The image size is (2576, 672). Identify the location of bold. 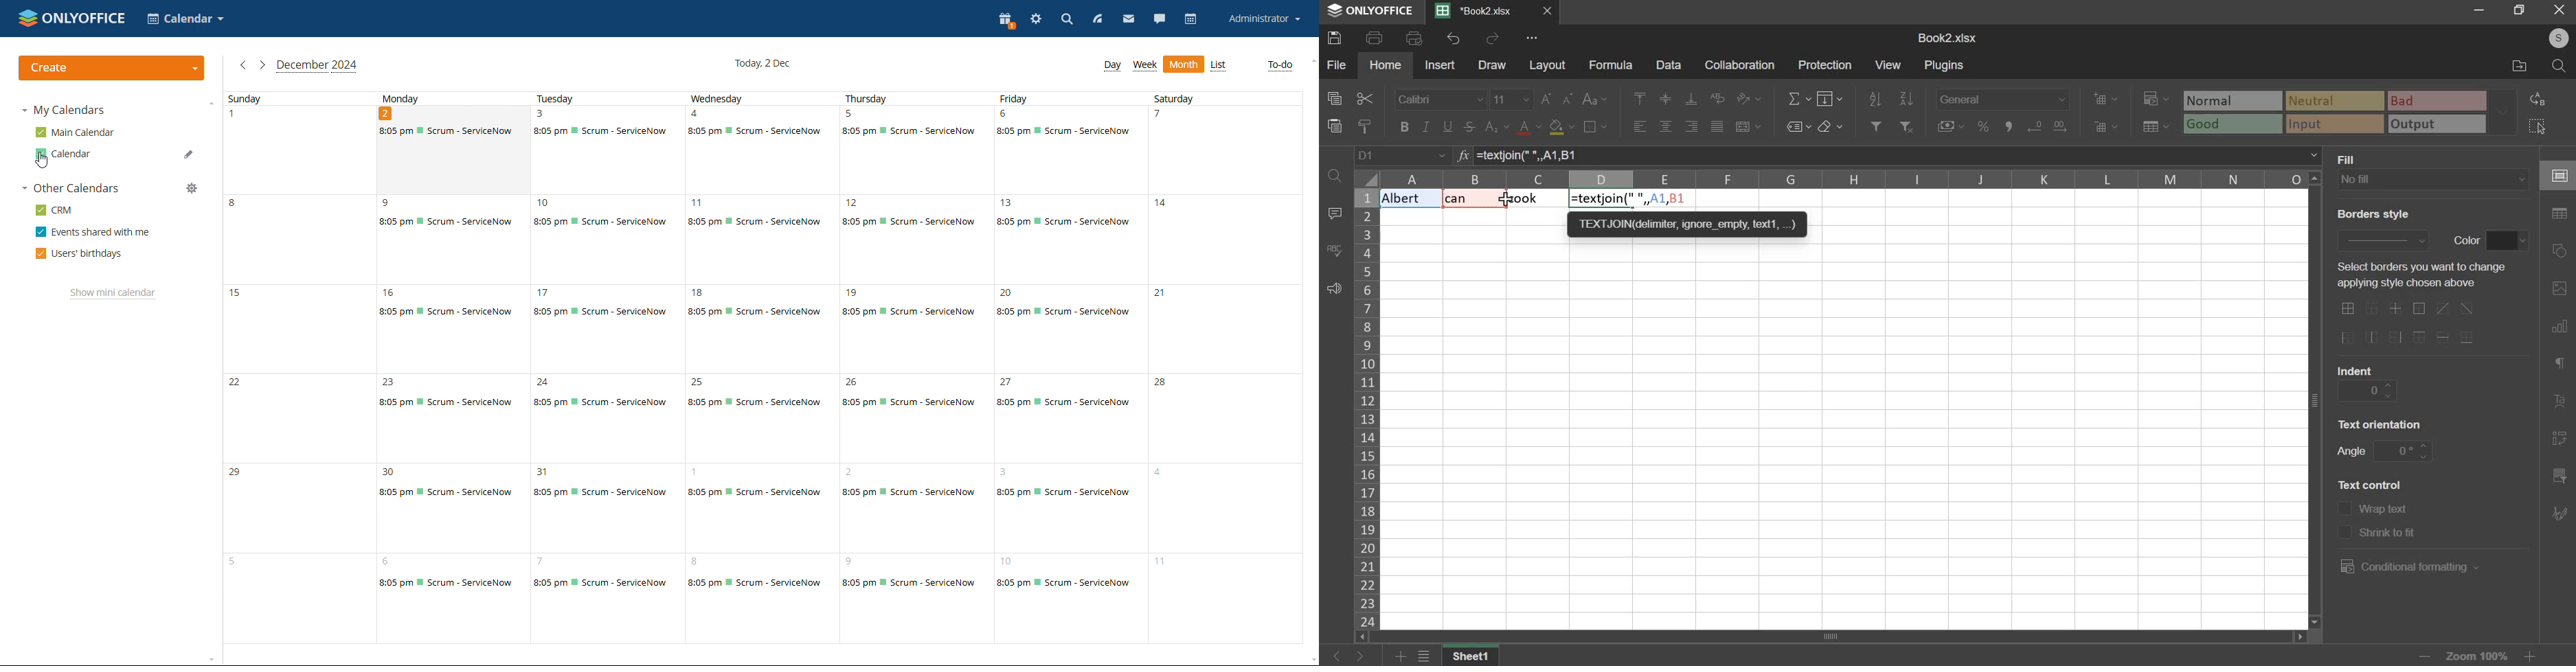
(1403, 126).